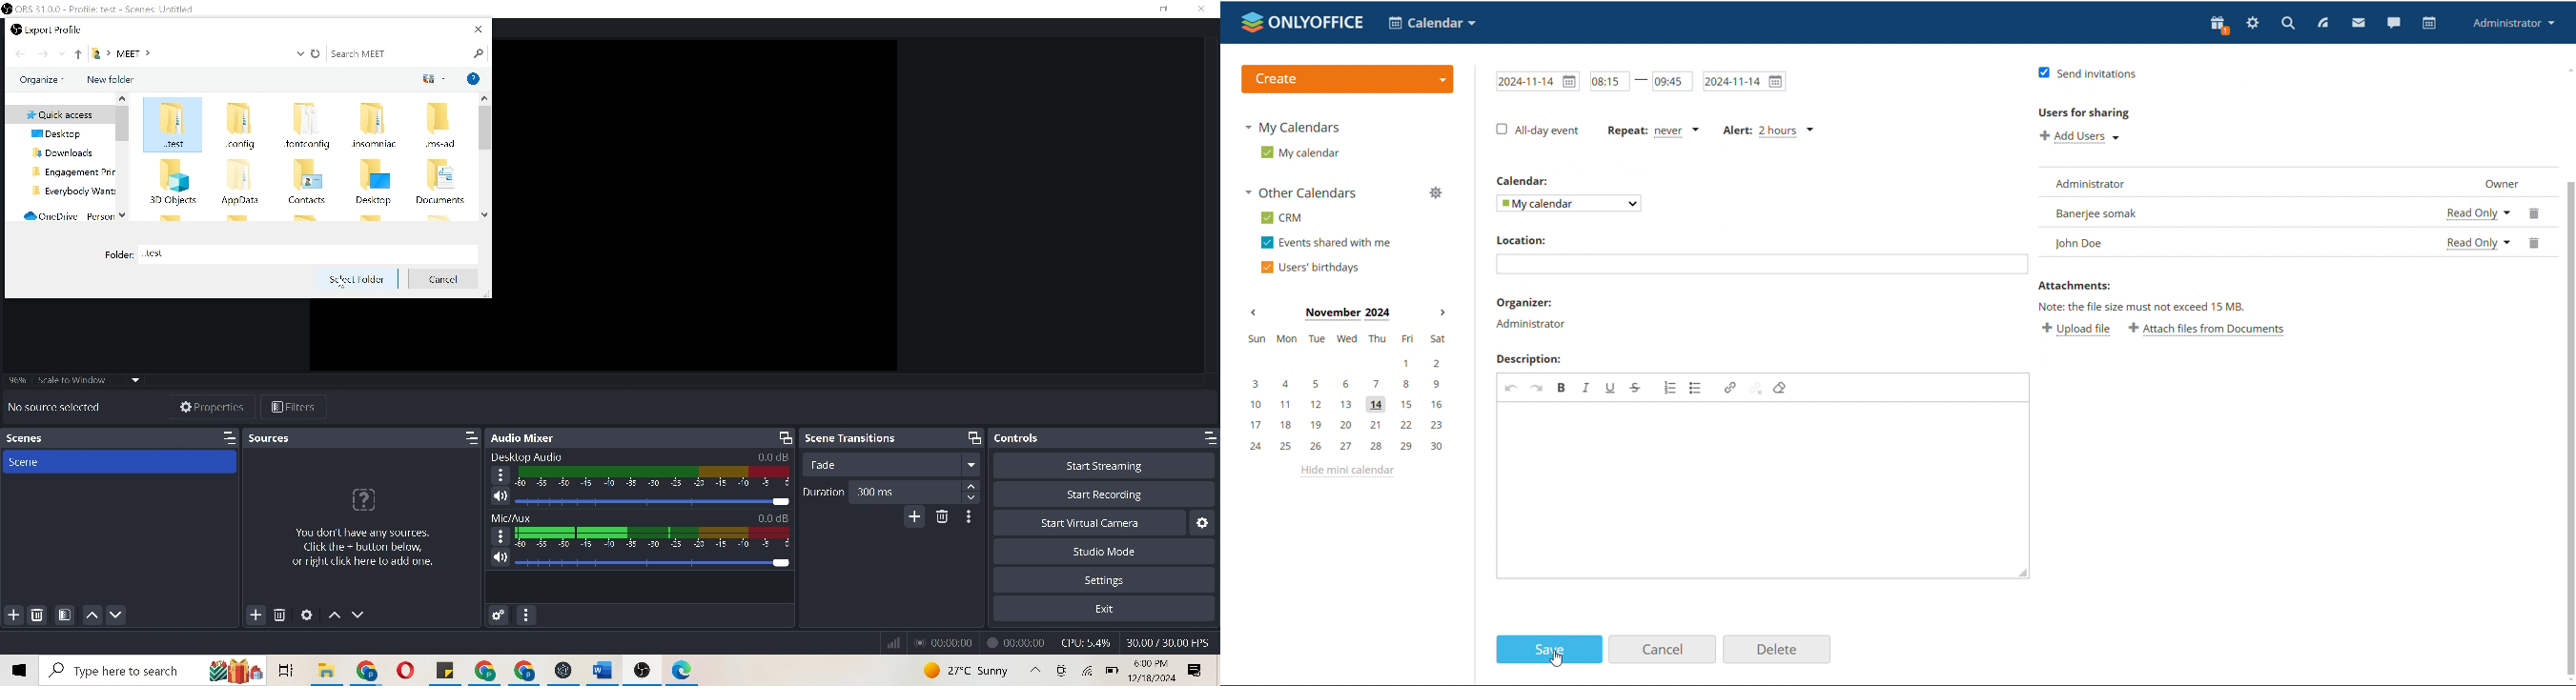  Describe the element at coordinates (122, 614) in the screenshot. I see `move scene down` at that location.